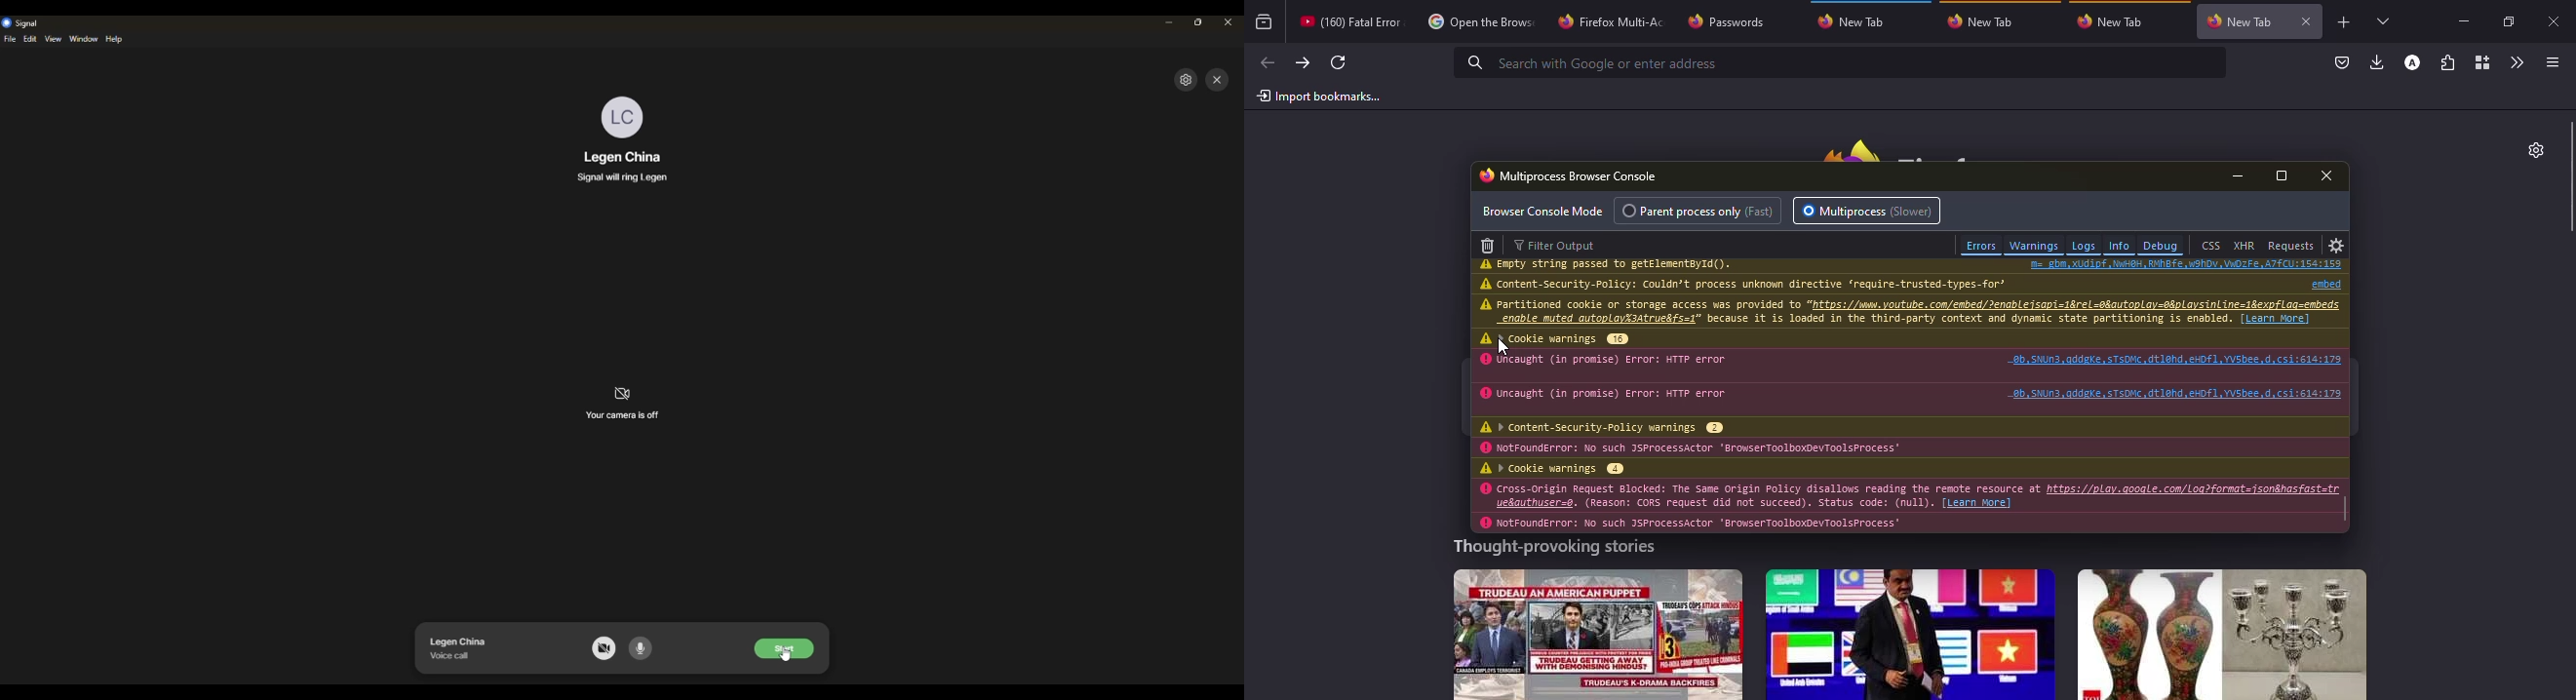  I want to click on tab, so click(1478, 23).